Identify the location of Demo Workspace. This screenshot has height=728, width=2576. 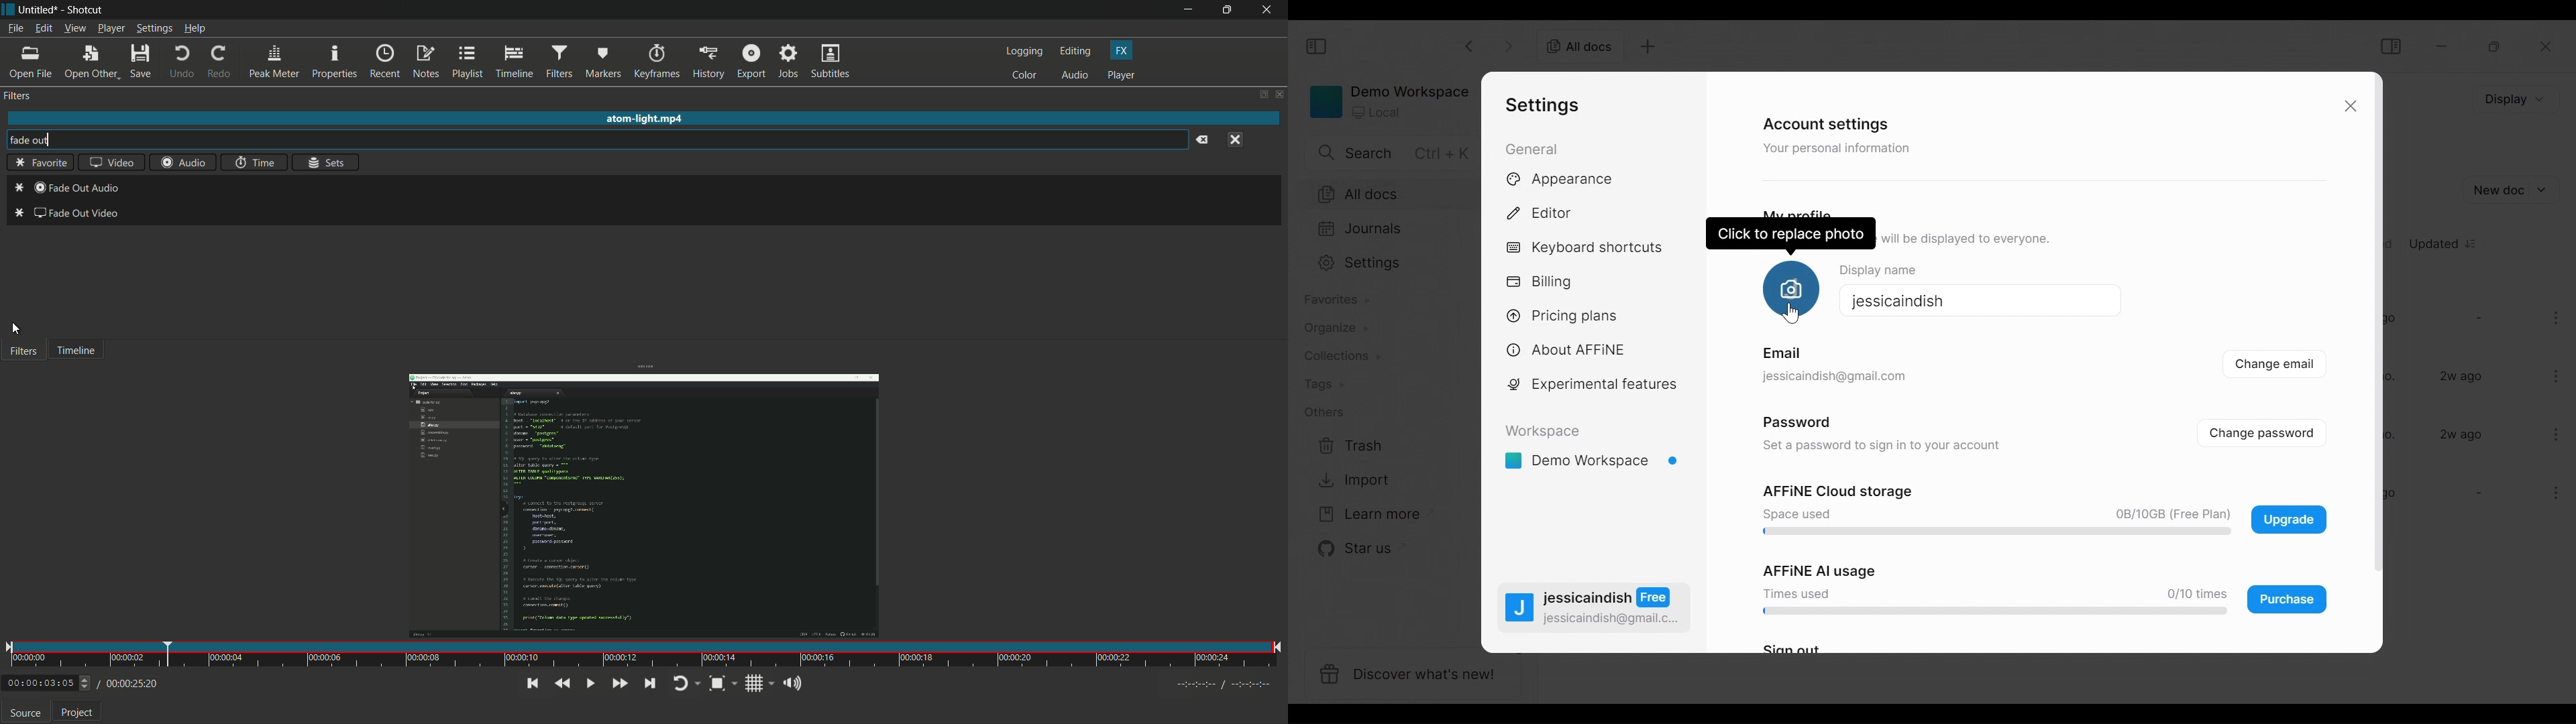
(1593, 463).